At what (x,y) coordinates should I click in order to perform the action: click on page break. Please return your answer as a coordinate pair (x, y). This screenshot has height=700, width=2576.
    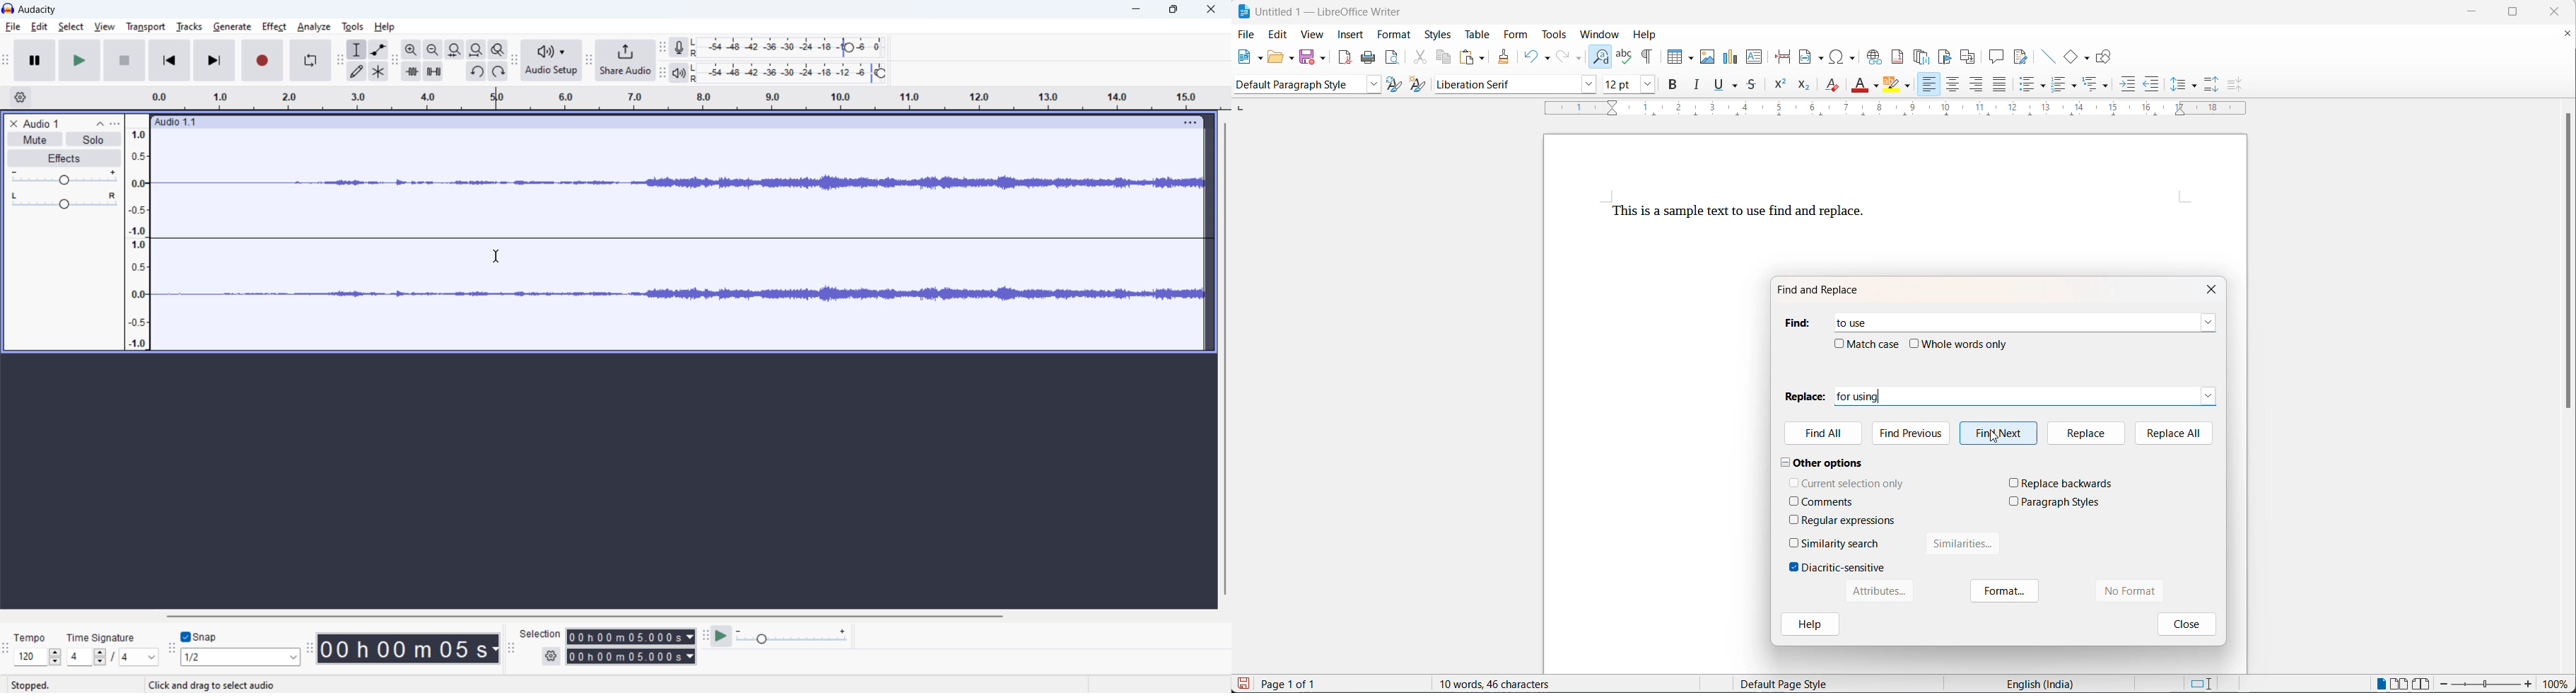
    Looking at the image, I should click on (1784, 57).